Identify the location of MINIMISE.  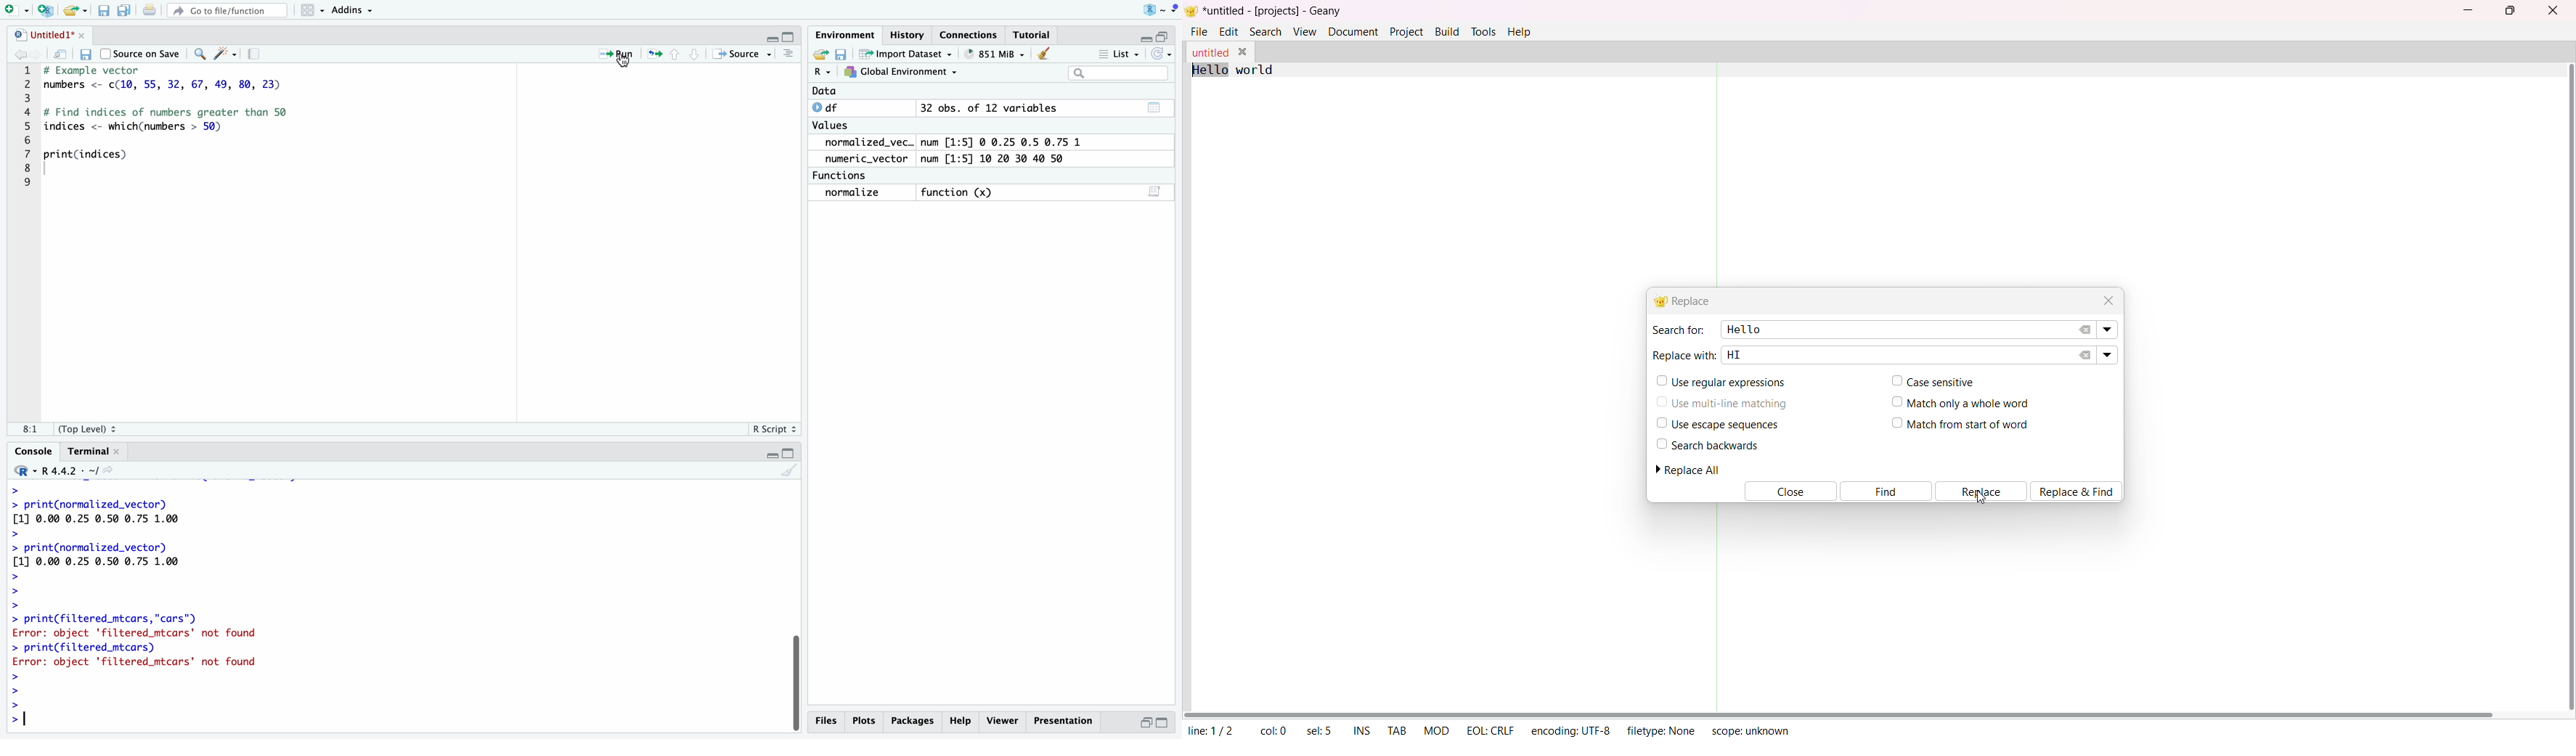
(1143, 36).